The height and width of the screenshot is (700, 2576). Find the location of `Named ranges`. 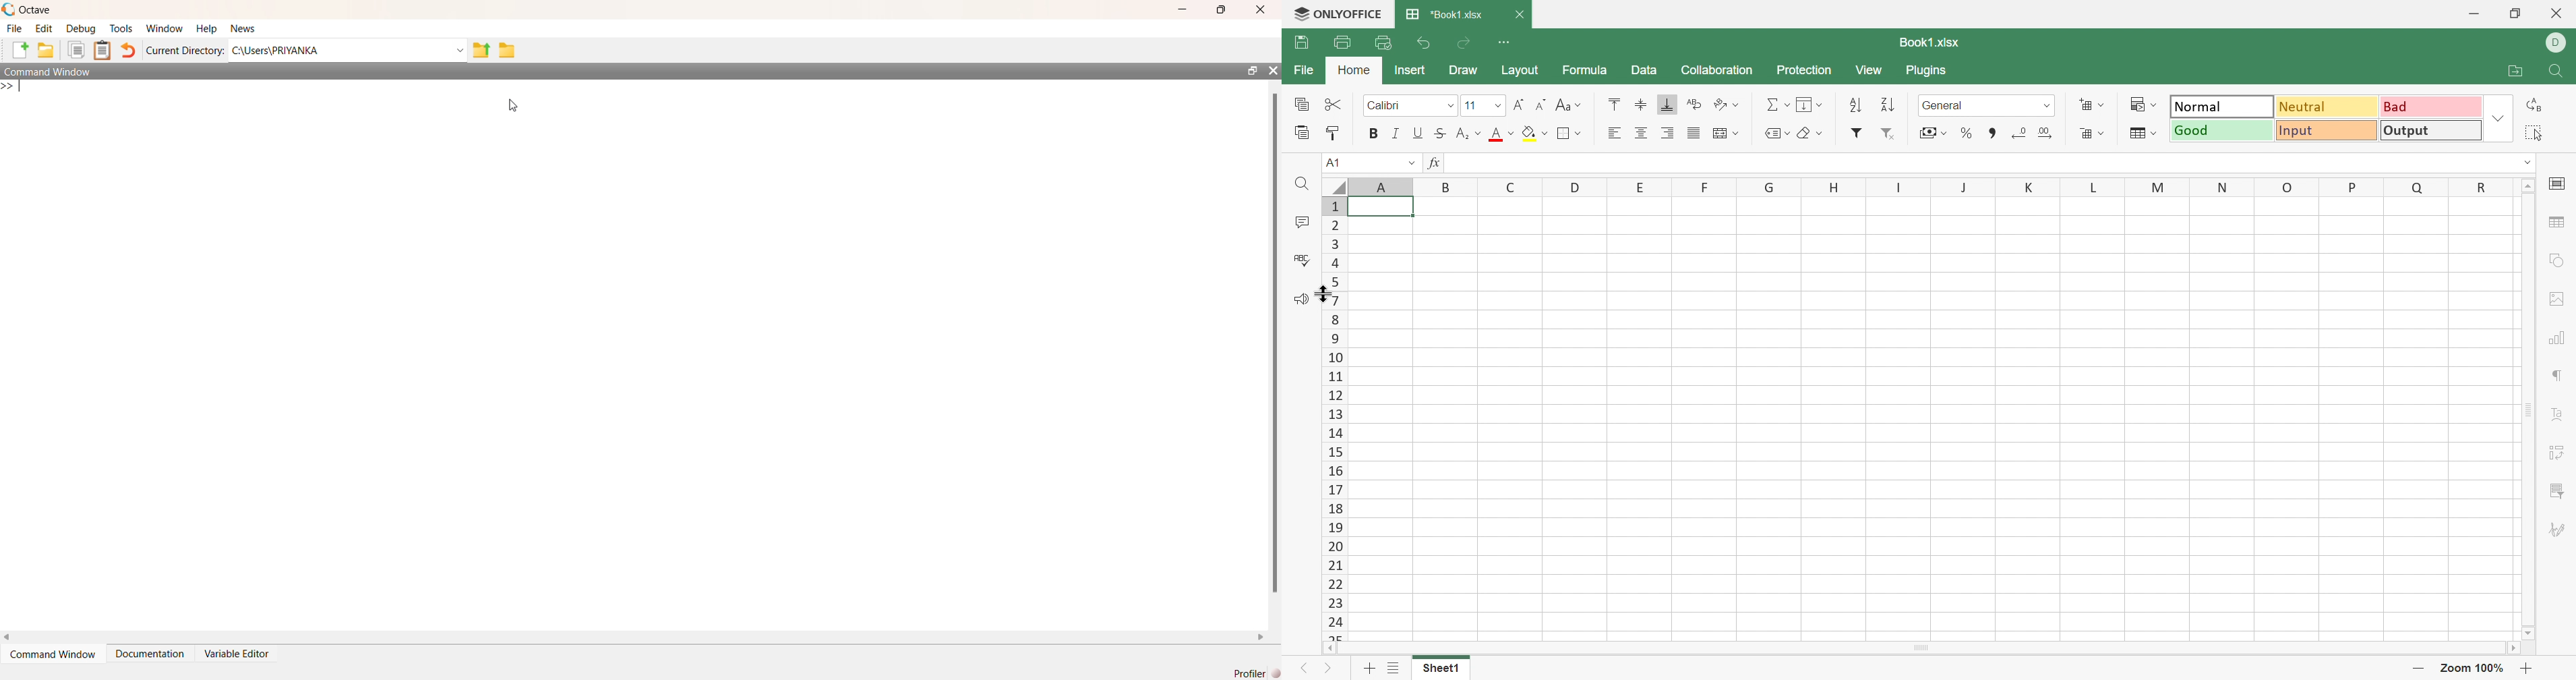

Named ranges is located at coordinates (1778, 133).